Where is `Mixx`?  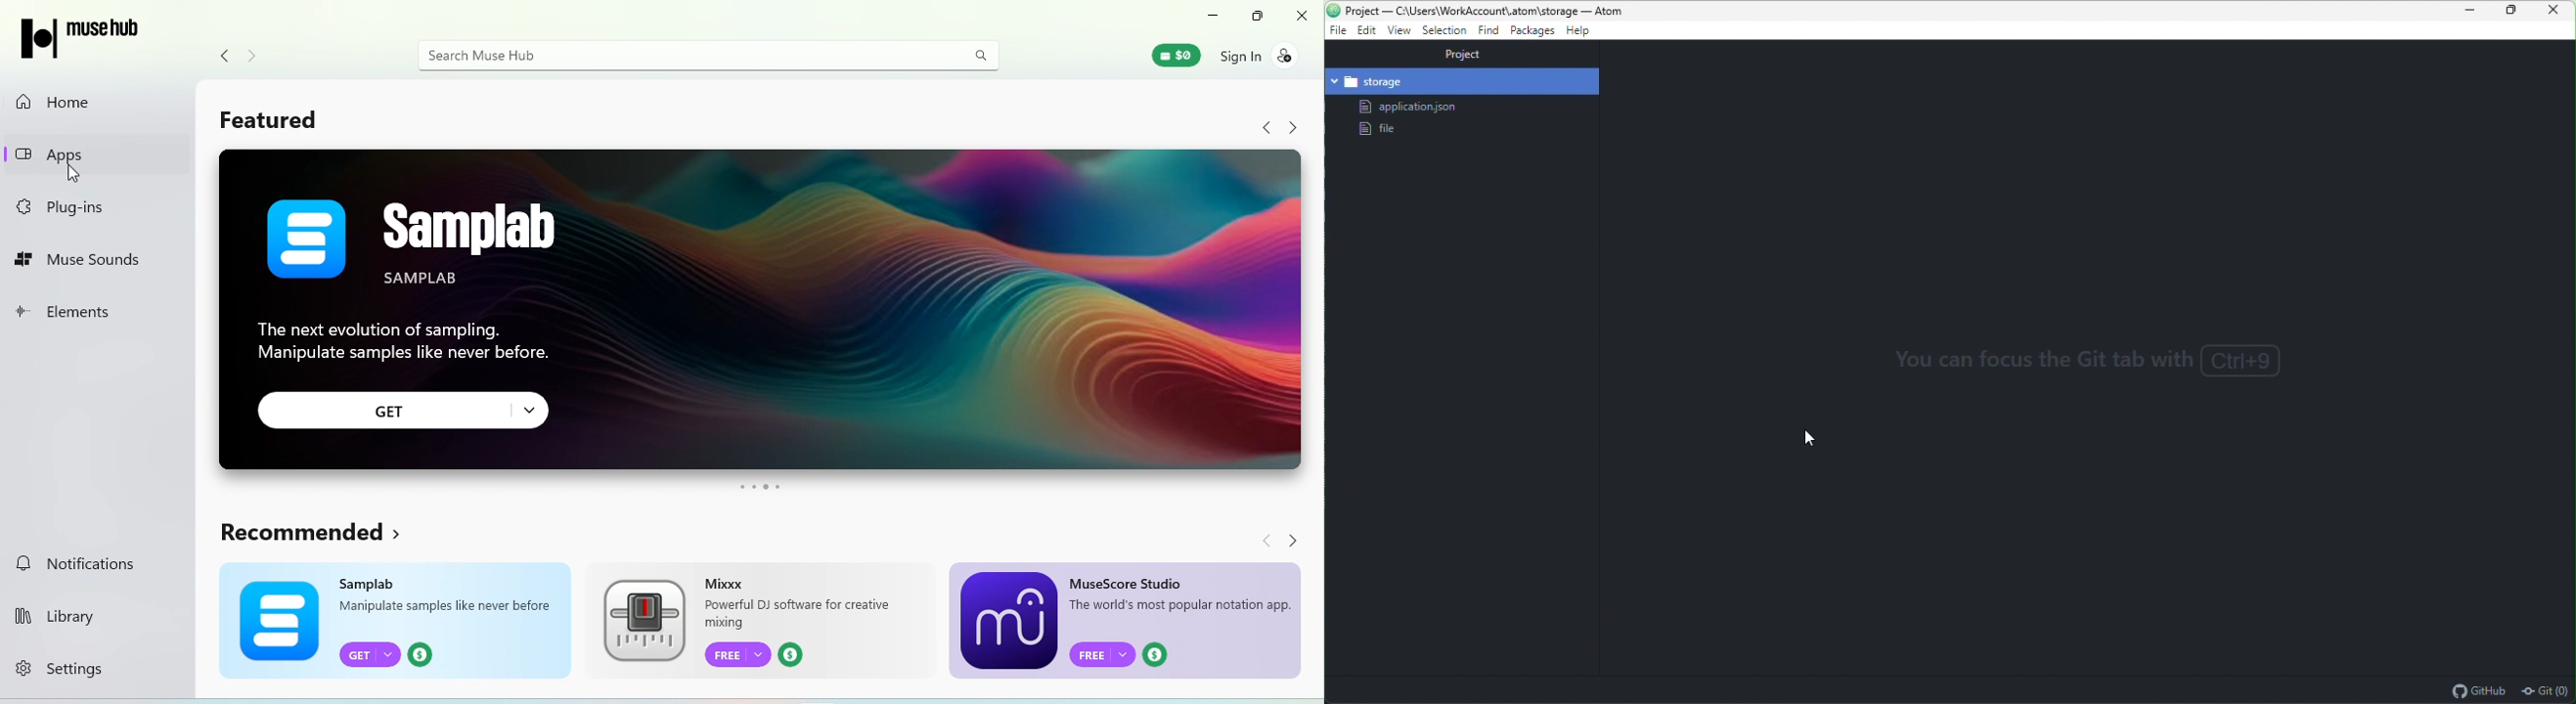 Mixx is located at coordinates (727, 582).